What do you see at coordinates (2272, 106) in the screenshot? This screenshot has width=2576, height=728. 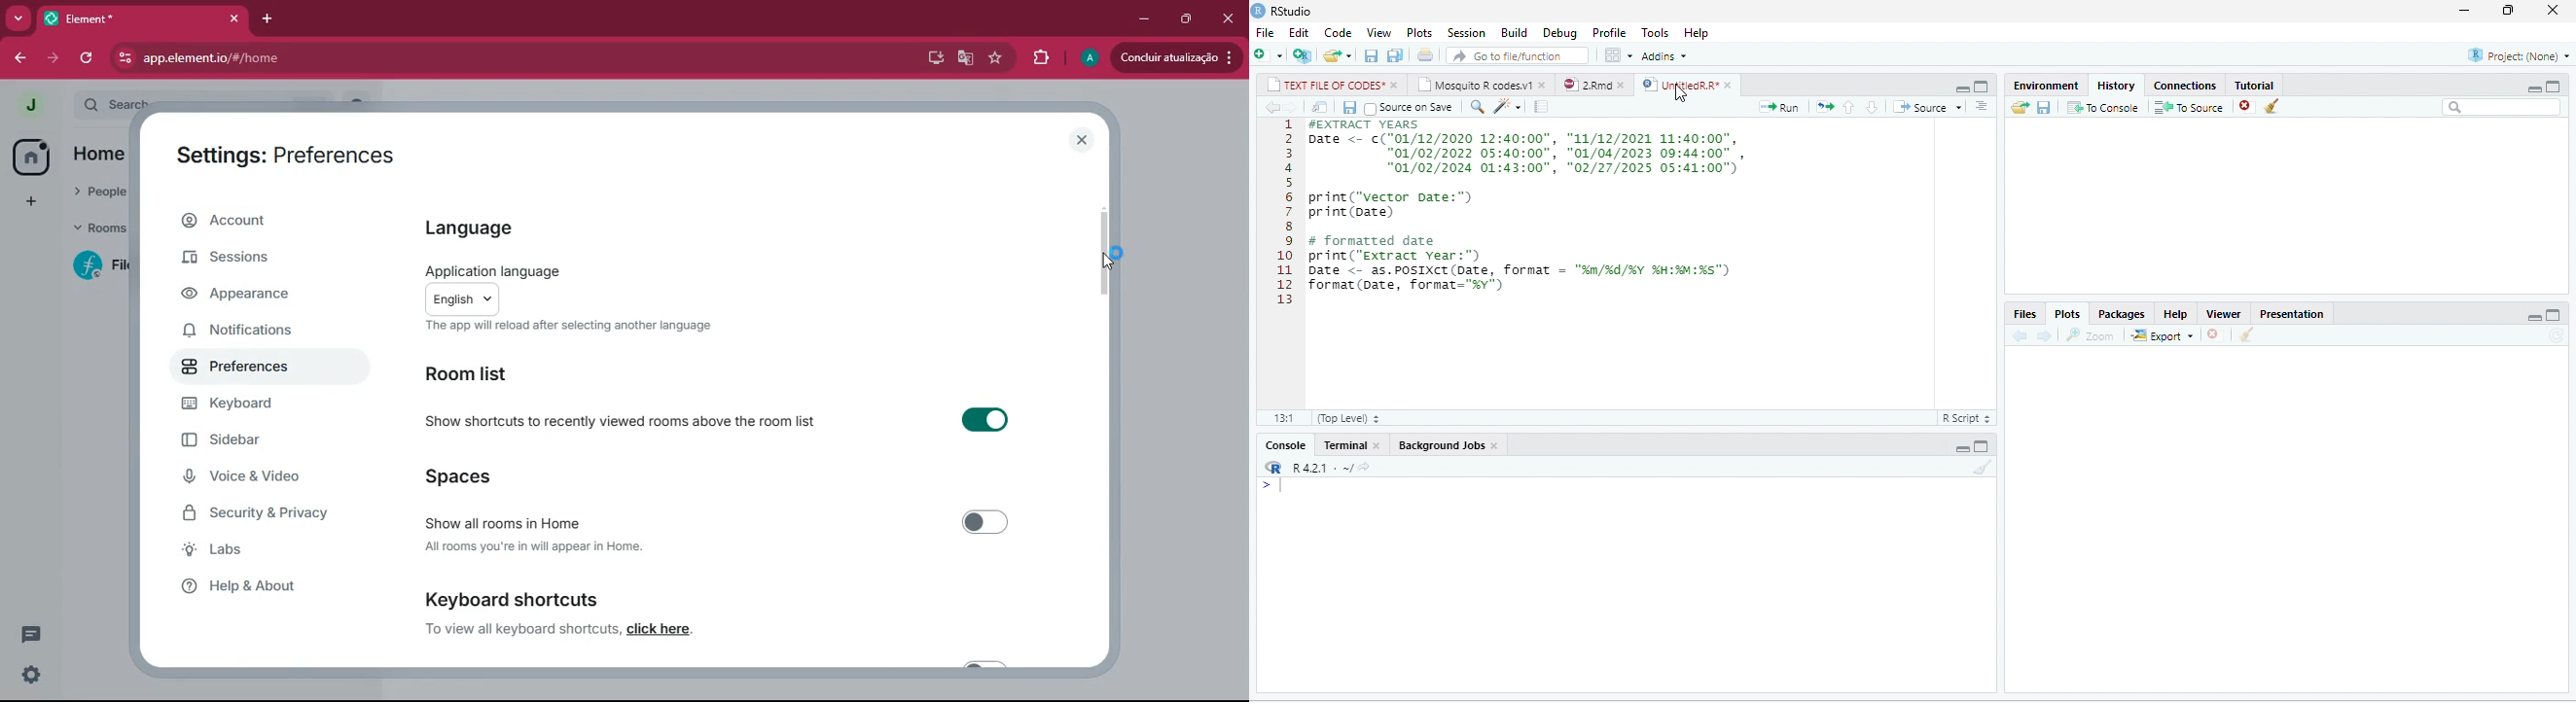 I see `clear` at bounding box center [2272, 106].